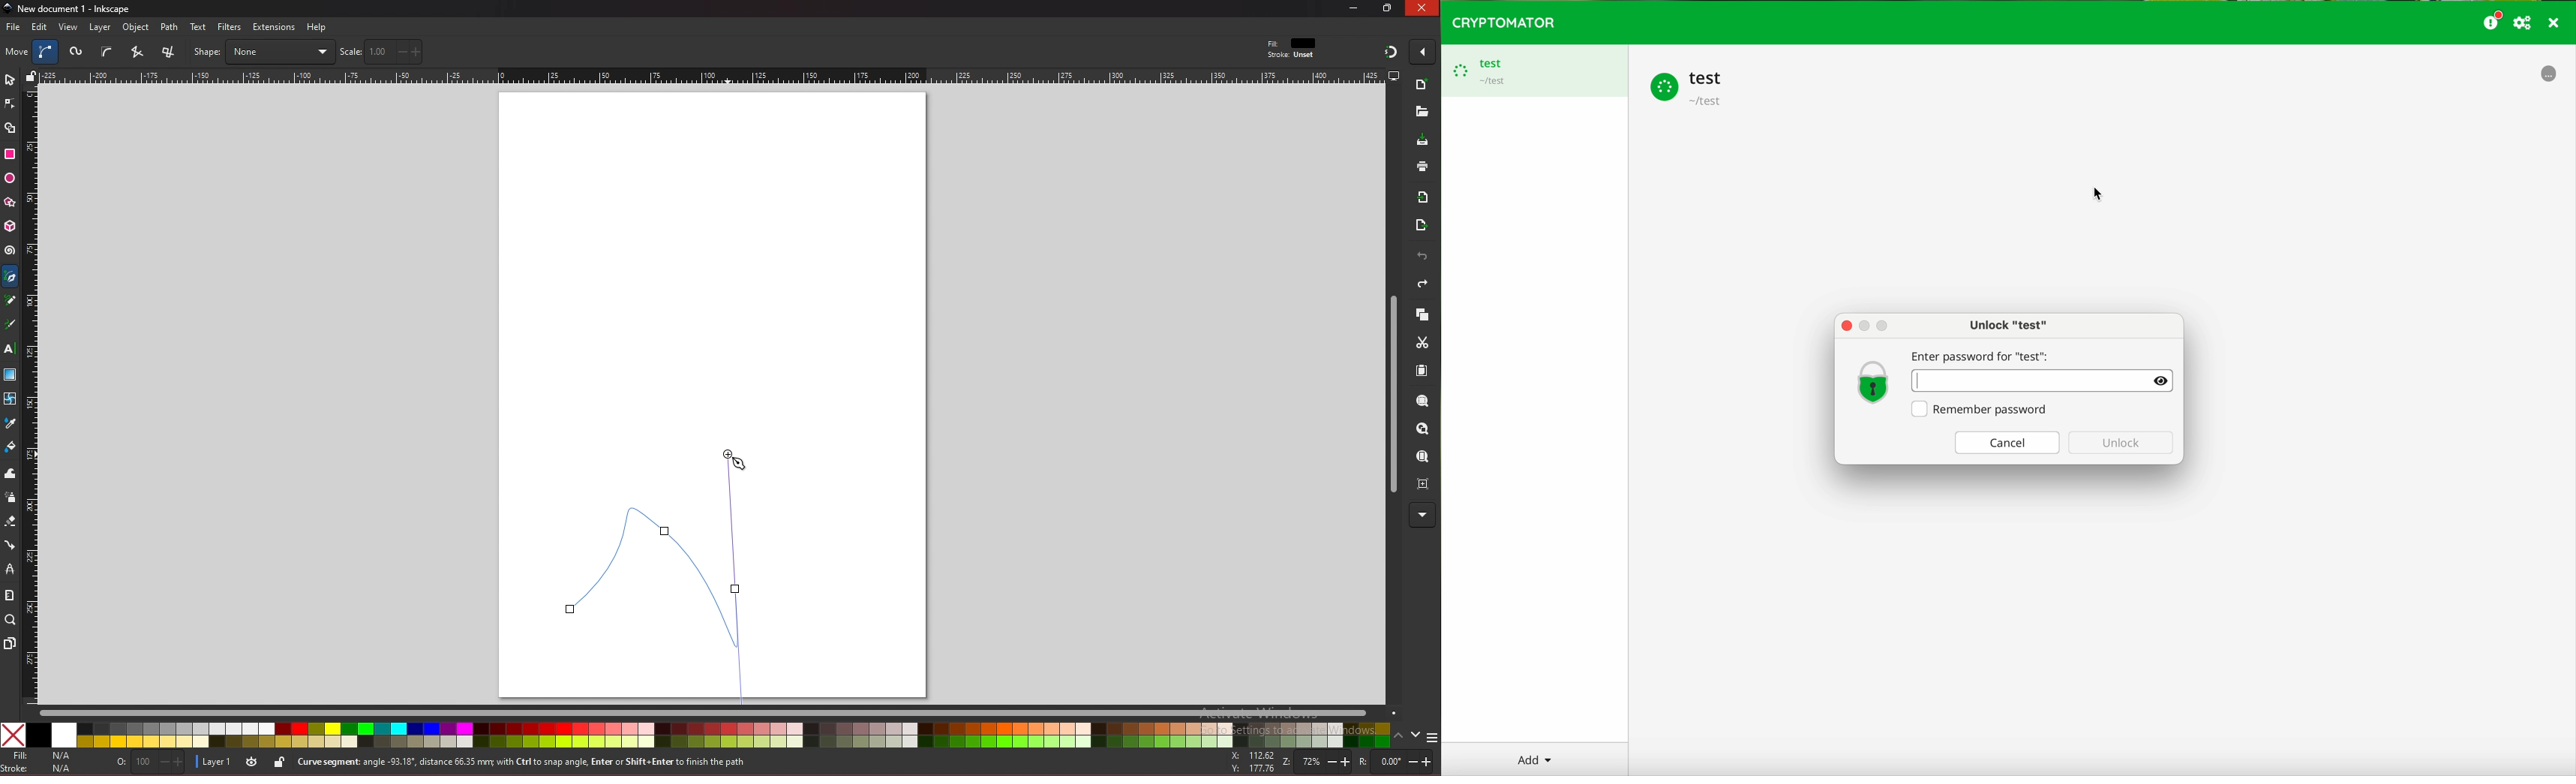  Describe the element at coordinates (230, 27) in the screenshot. I see `filters` at that location.